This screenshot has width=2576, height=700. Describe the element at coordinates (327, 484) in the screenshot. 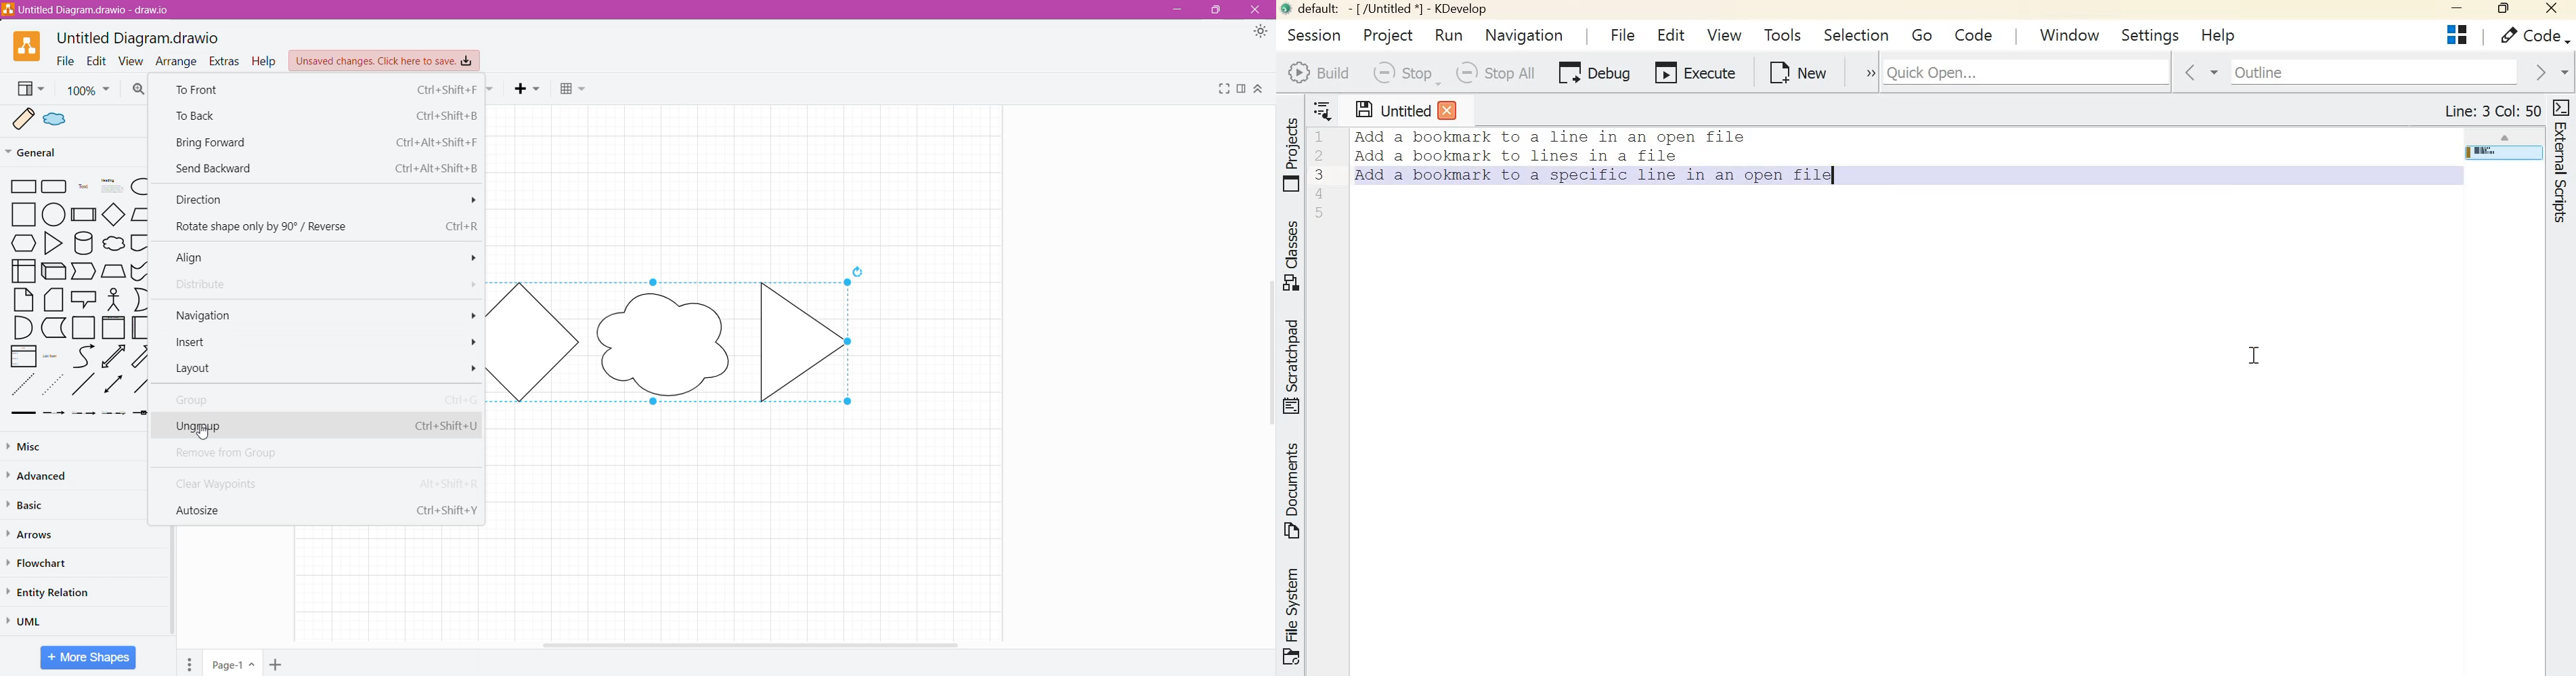

I see `Clear Waypoints Alt+Shift+R` at that location.